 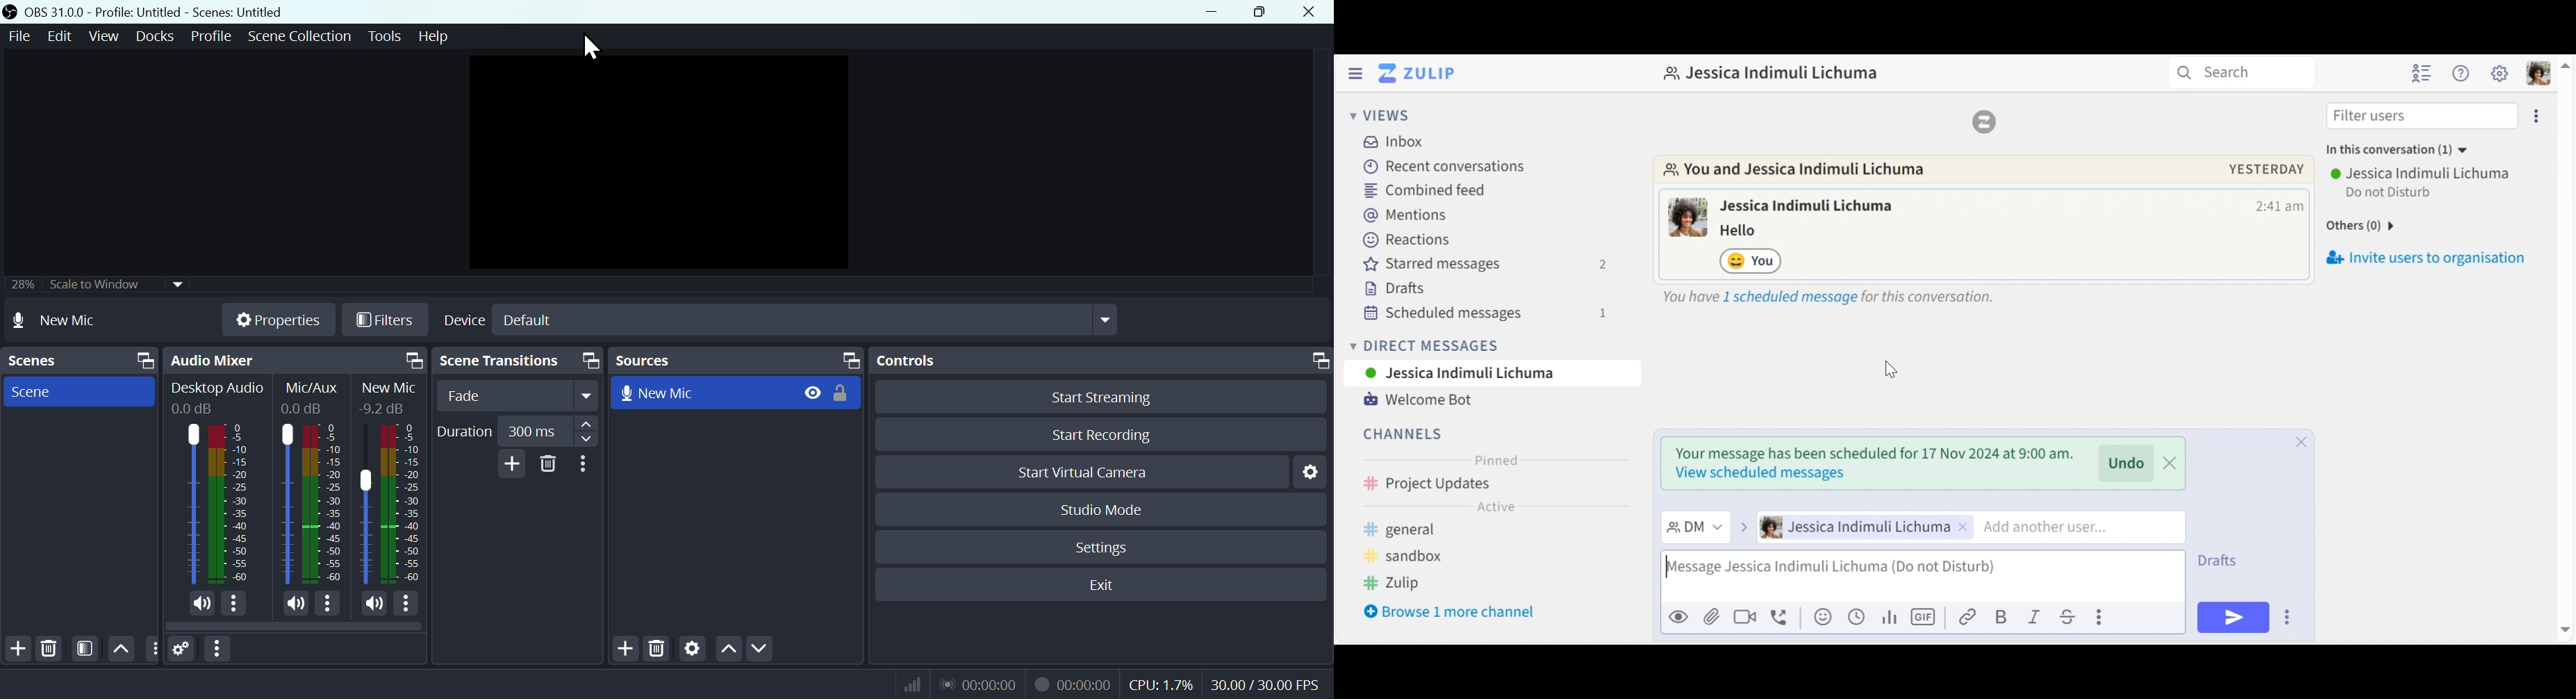 What do you see at coordinates (286, 503) in the screenshot?
I see `Mic/Aux` at bounding box center [286, 503].